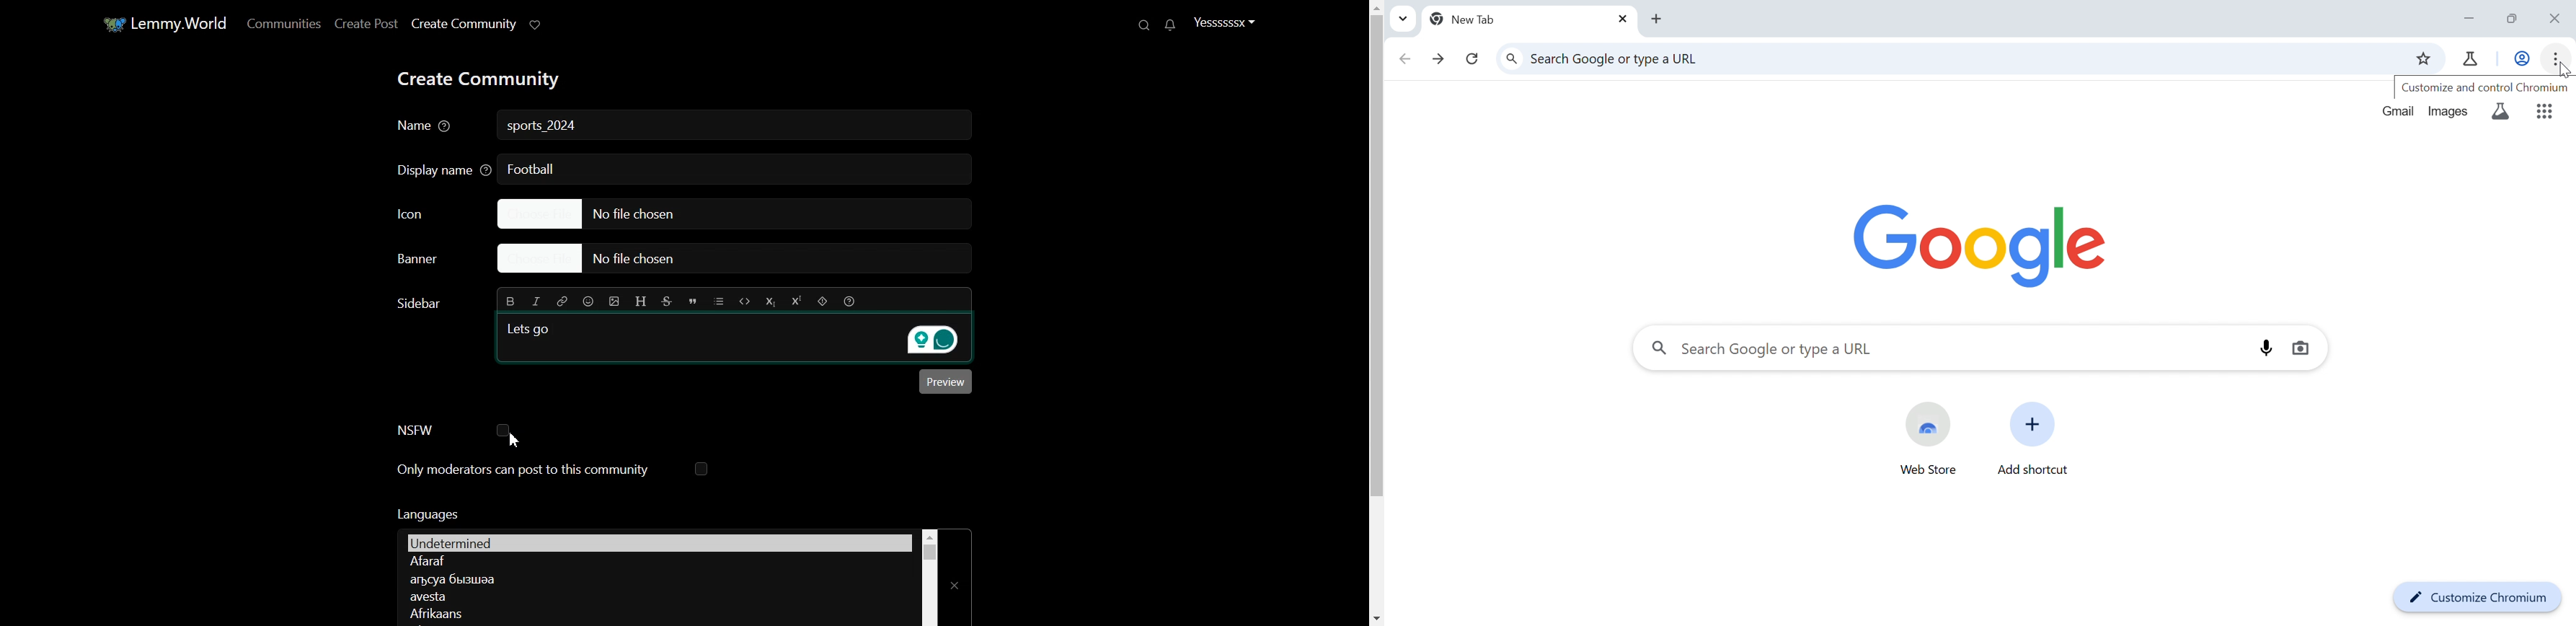 This screenshot has height=644, width=2576. What do you see at coordinates (1659, 347) in the screenshot?
I see `Search icon` at bounding box center [1659, 347].